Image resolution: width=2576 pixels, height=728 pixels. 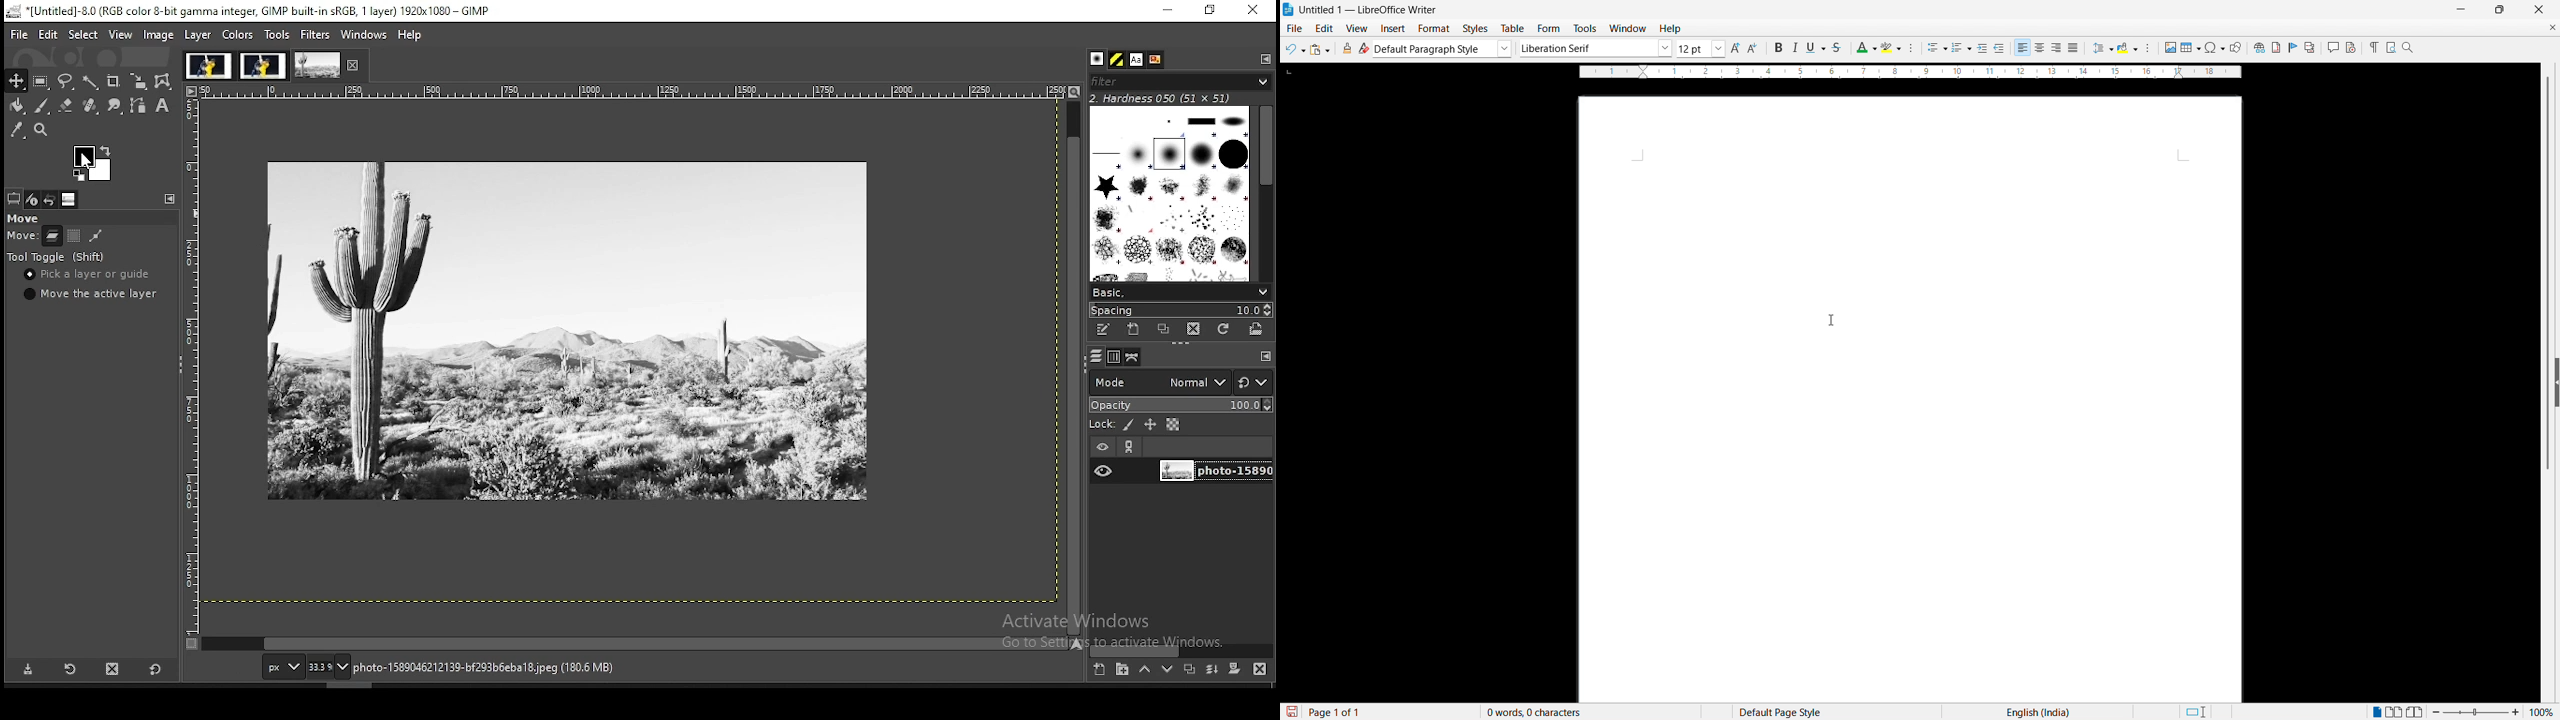 What do you see at coordinates (2235, 47) in the screenshot?
I see `Show draw functions ` at bounding box center [2235, 47].